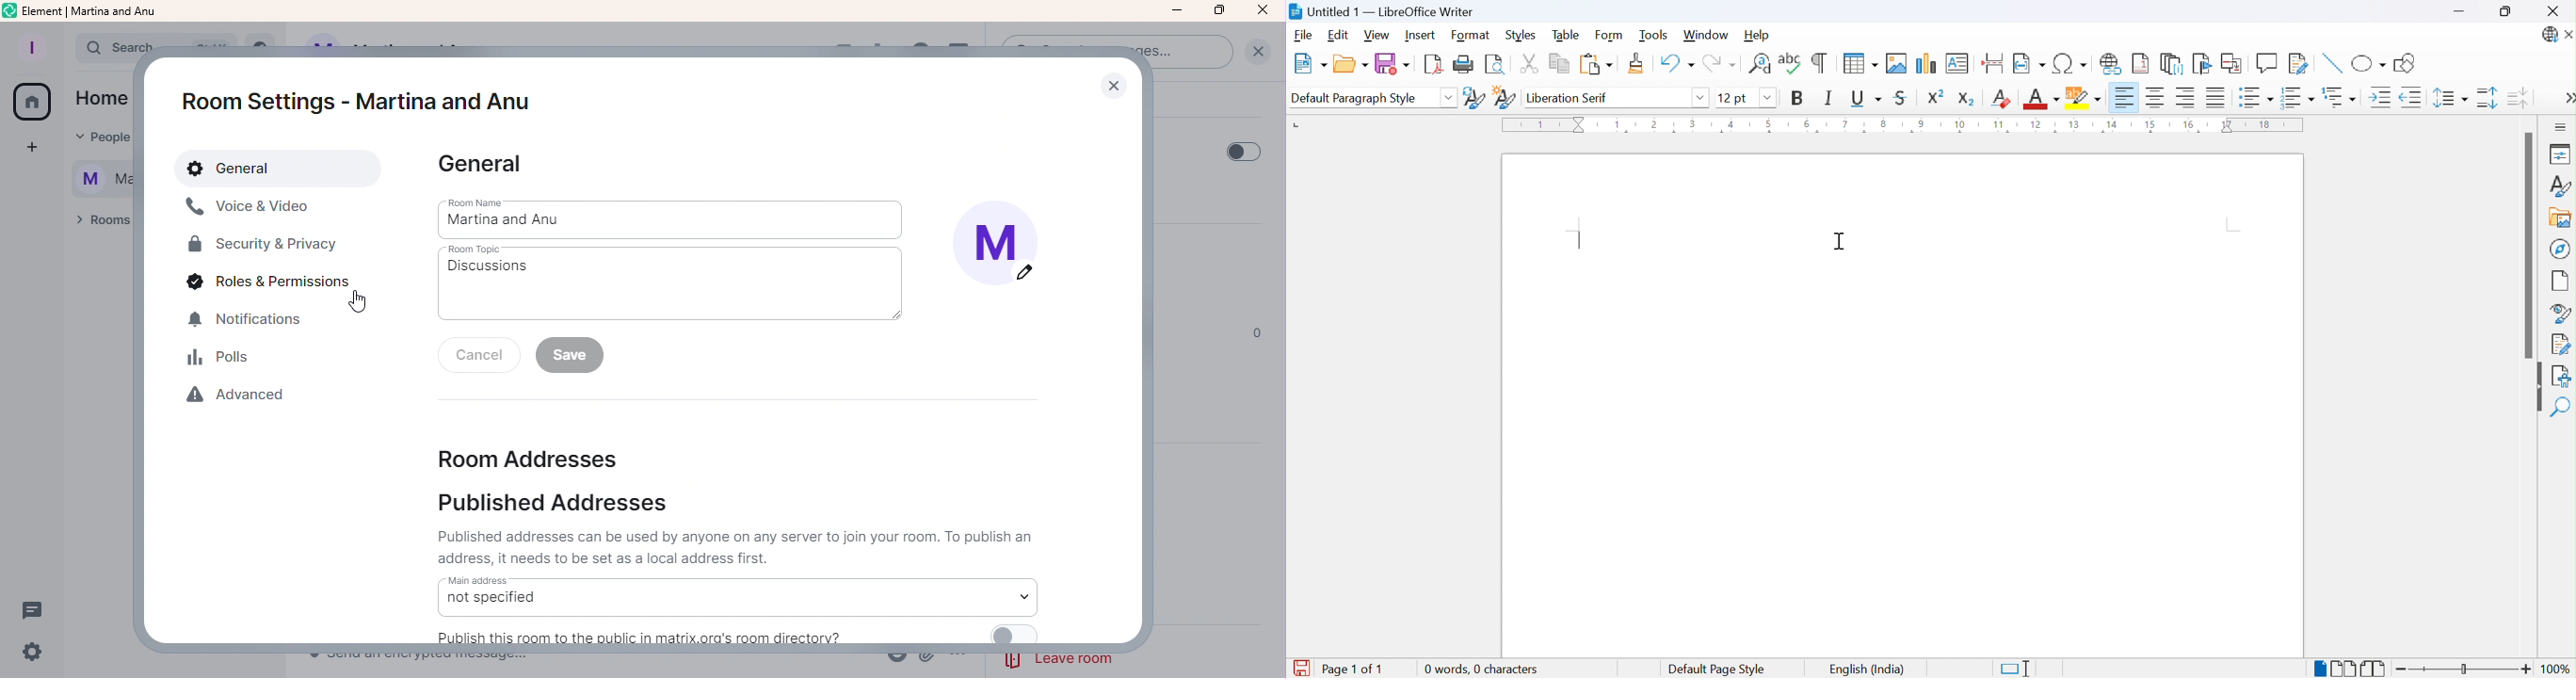  I want to click on Gallery, so click(2560, 217).